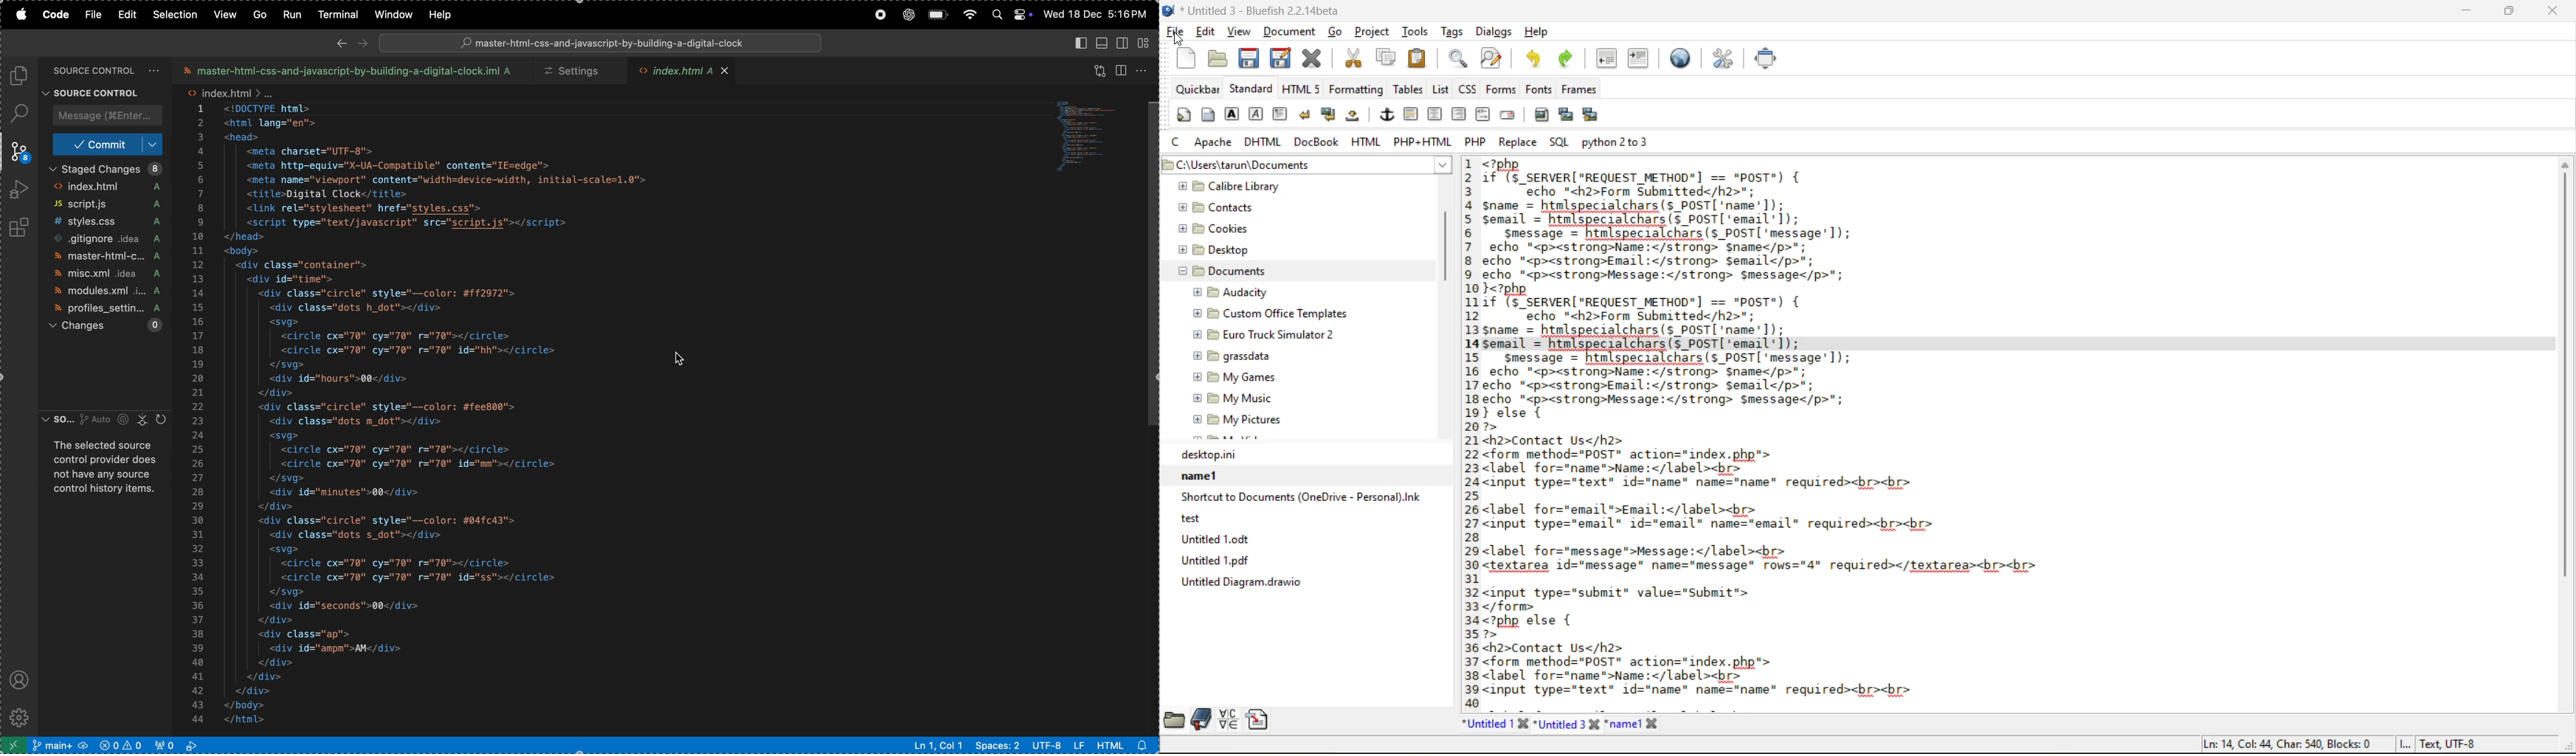  What do you see at coordinates (108, 144) in the screenshot?
I see `commit` at bounding box center [108, 144].